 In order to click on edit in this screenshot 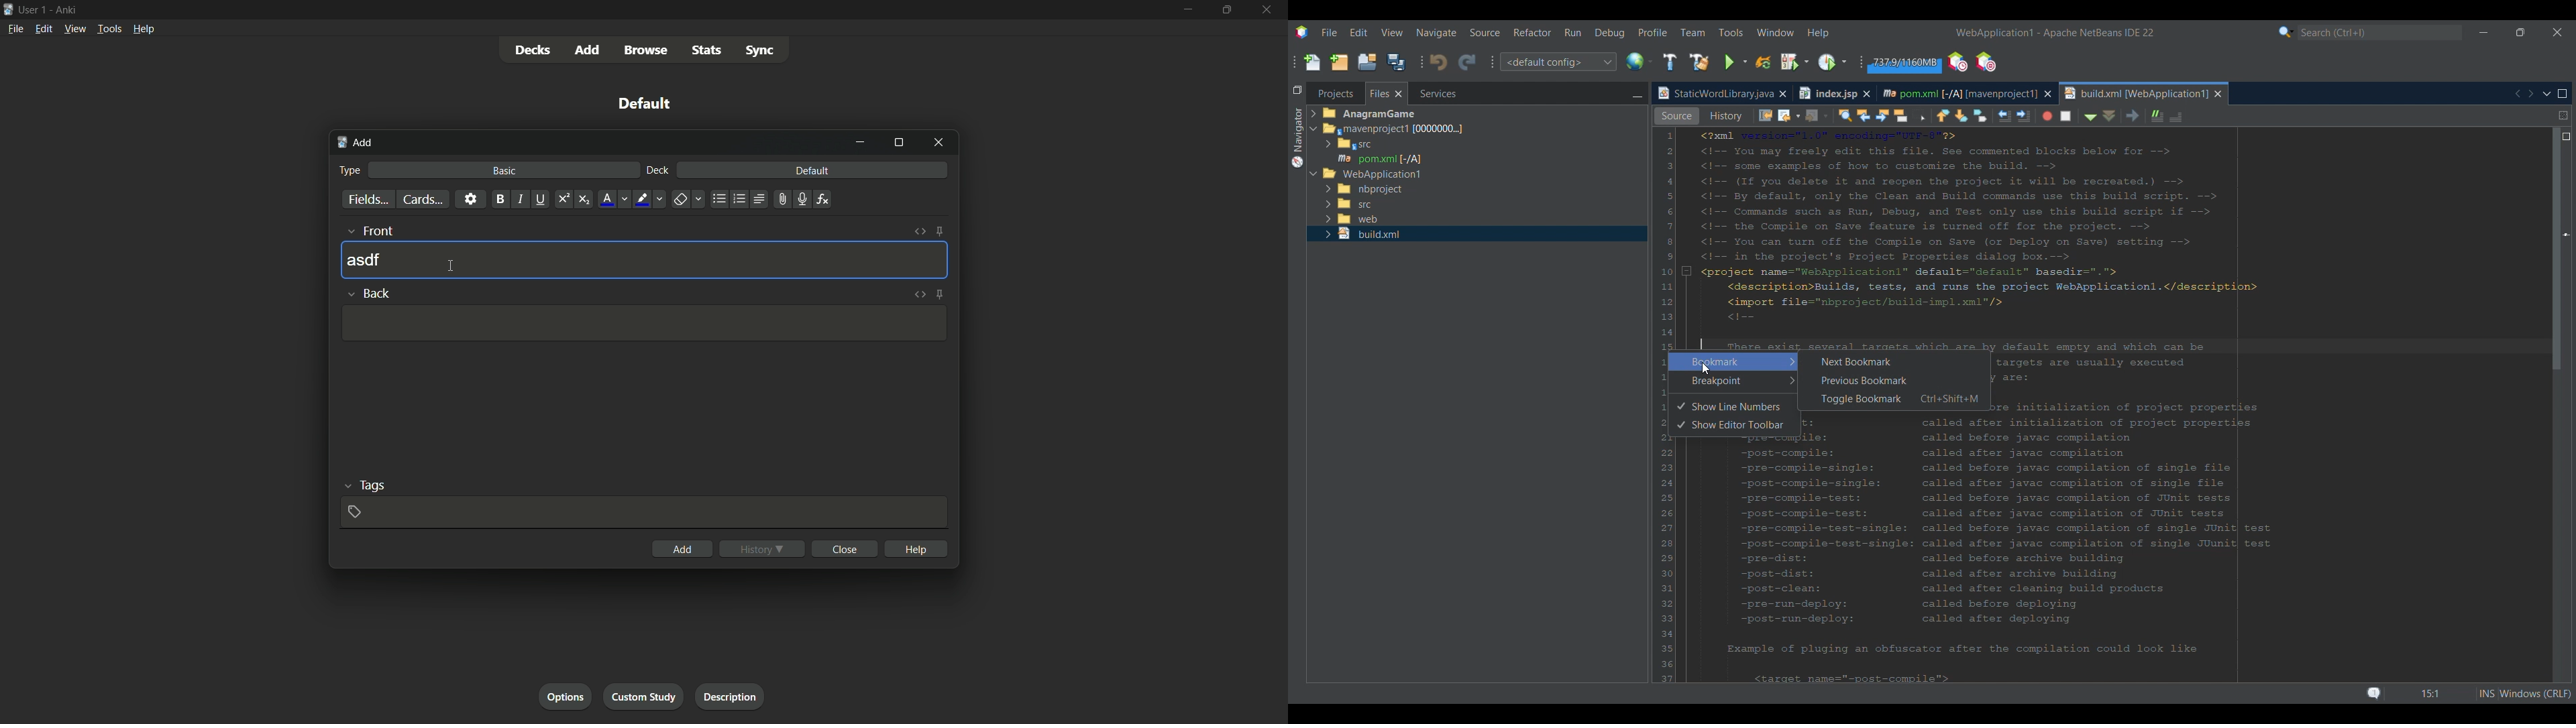, I will do `click(43, 29)`.